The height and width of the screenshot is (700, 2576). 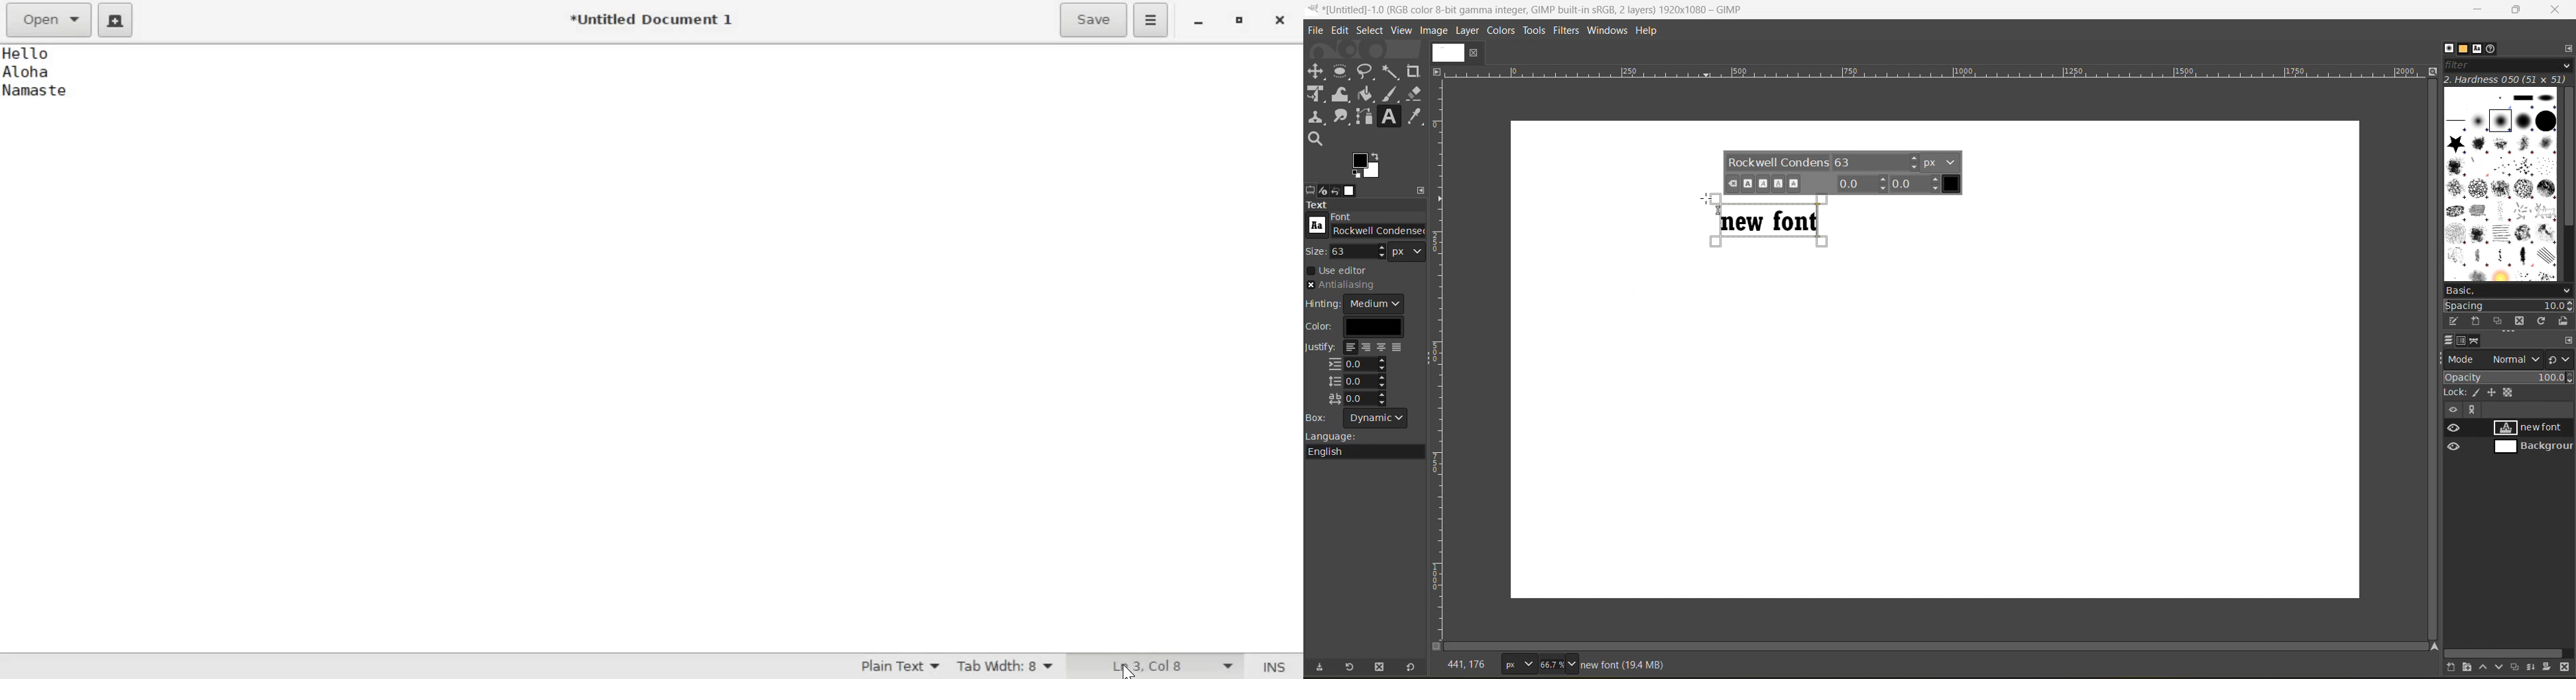 What do you see at coordinates (2505, 653) in the screenshot?
I see `horizontal scroll bar` at bounding box center [2505, 653].